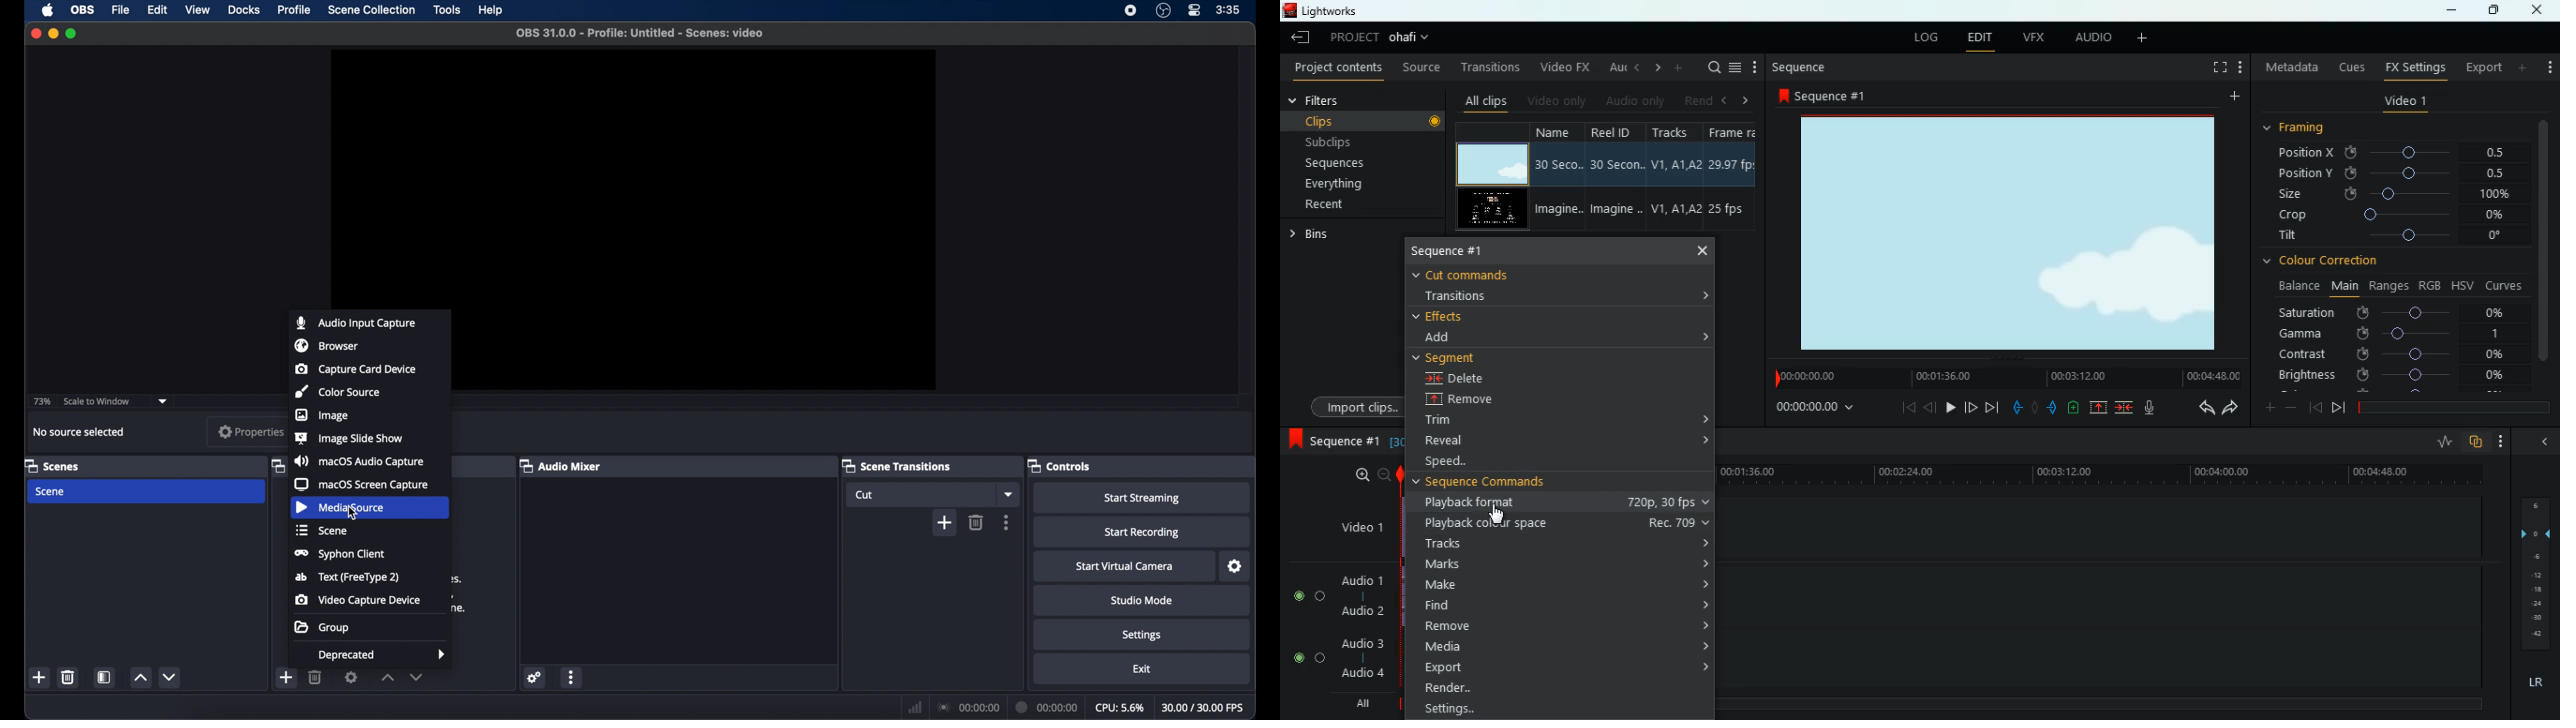 This screenshot has height=728, width=2576. I want to click on sequence 1, so click(1331, 439).